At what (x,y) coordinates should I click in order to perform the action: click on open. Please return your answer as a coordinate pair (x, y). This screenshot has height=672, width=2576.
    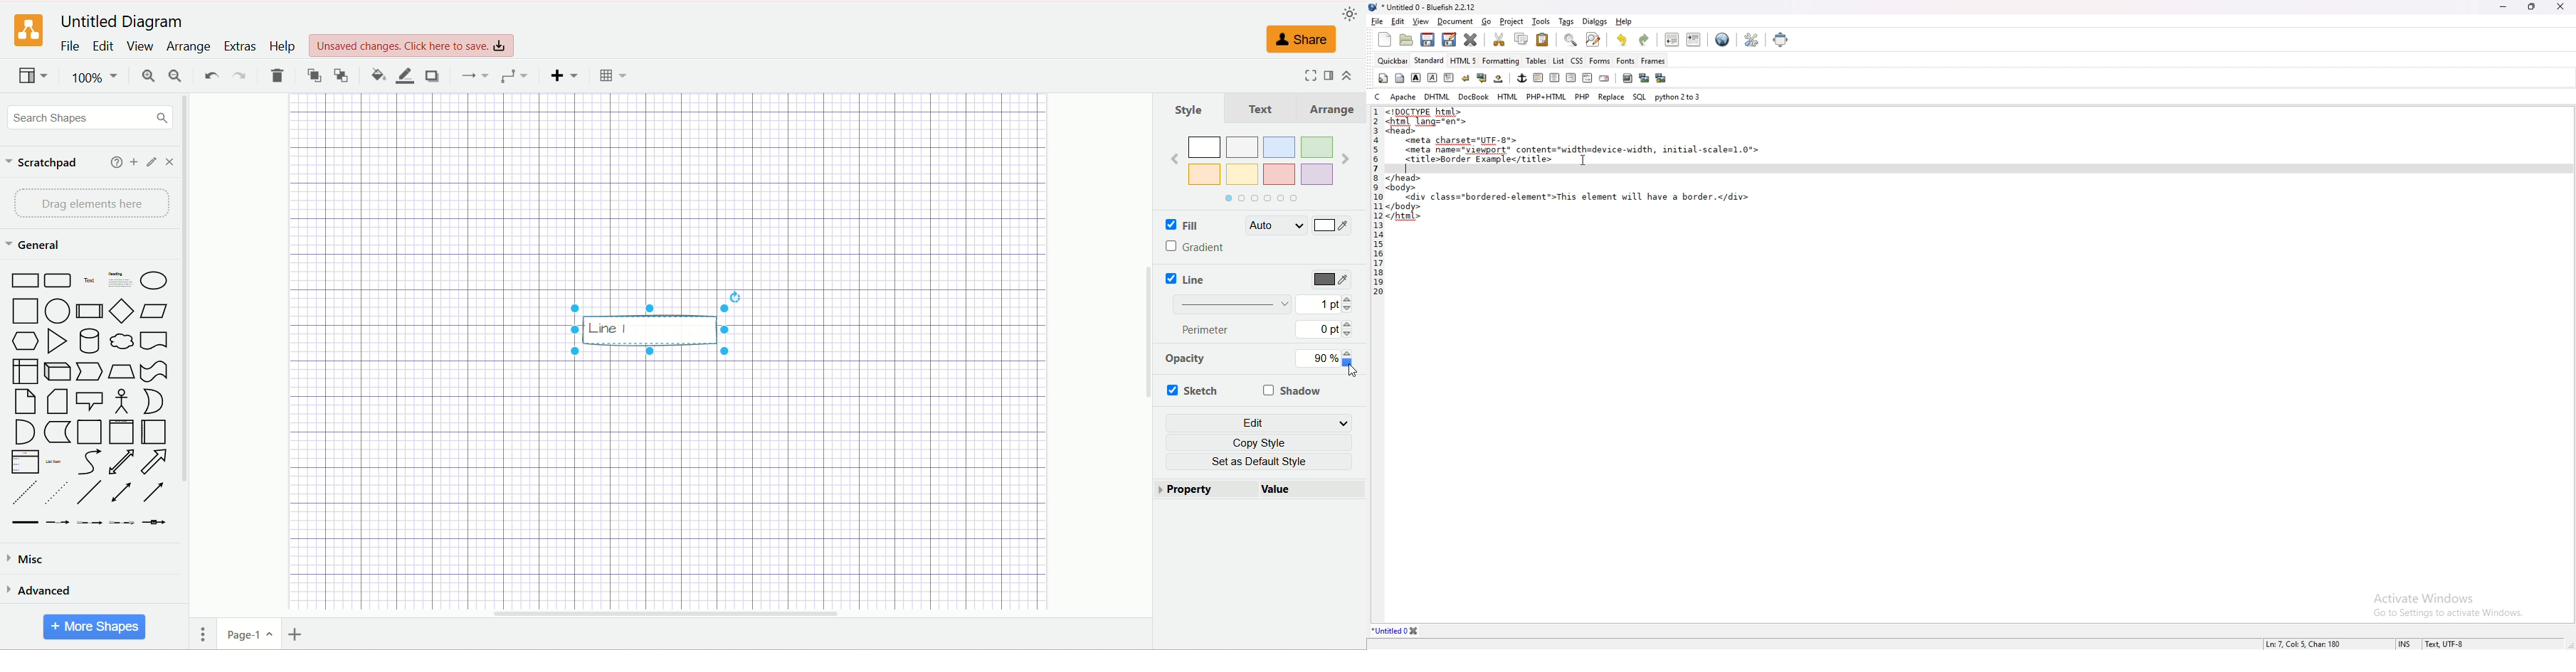
    Looking at the image, I should click on (1408, 41).